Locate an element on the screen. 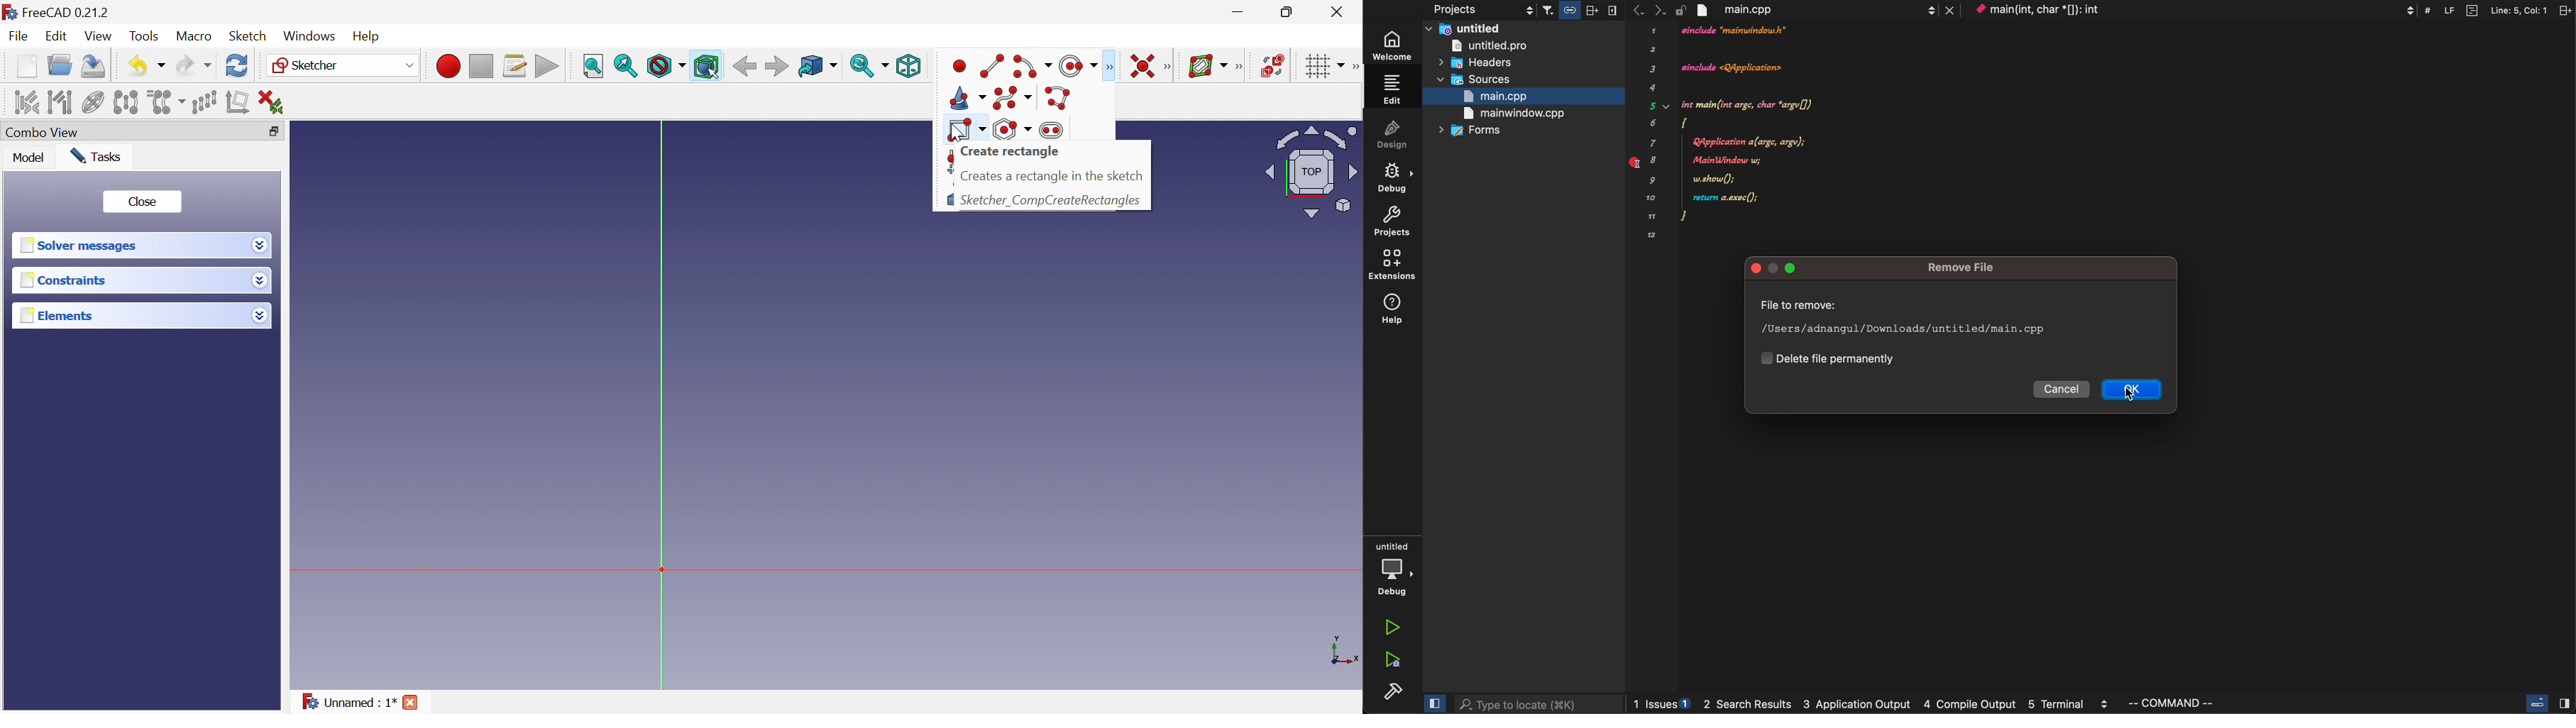 The width and height of the screenshot is (2576, 728). Close is located at coordinates (1338, 11).